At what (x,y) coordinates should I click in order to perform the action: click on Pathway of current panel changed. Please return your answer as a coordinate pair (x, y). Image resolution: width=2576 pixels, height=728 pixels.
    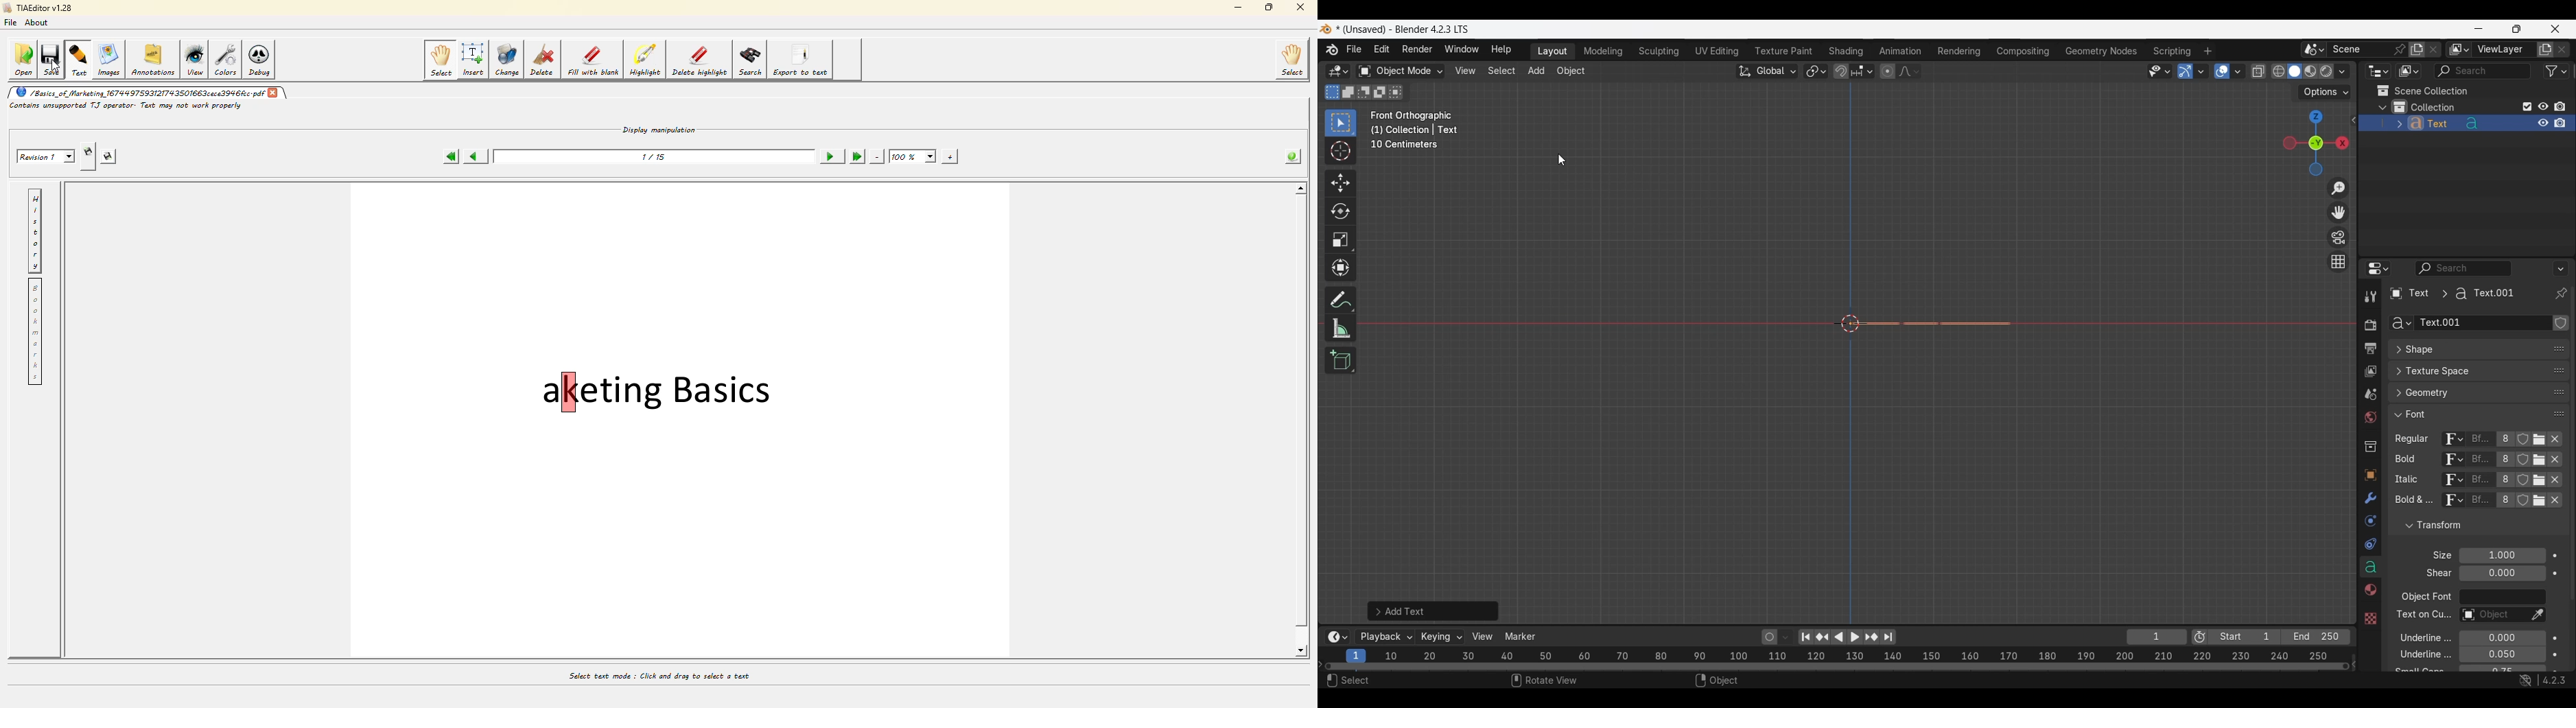
    Looking at the image, I should click on (2451, 294).